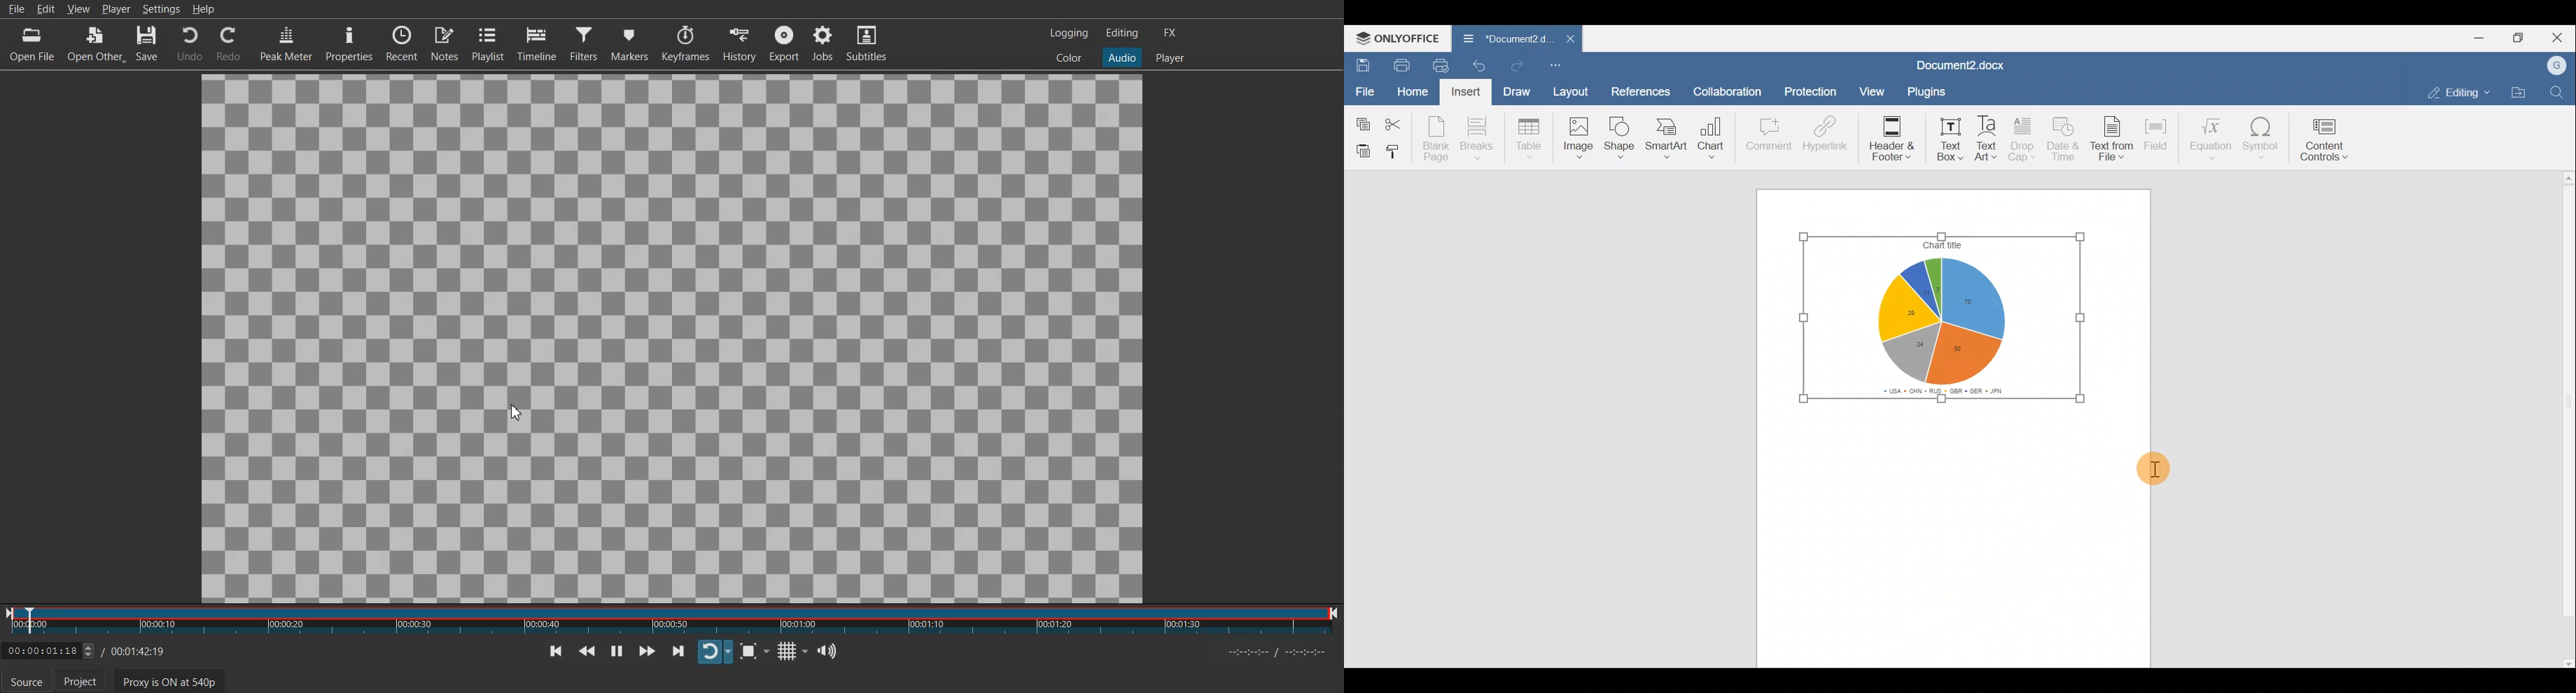 The height and width of the screenshot is (700, 2576). I want to click on View, so click(1873, 90).